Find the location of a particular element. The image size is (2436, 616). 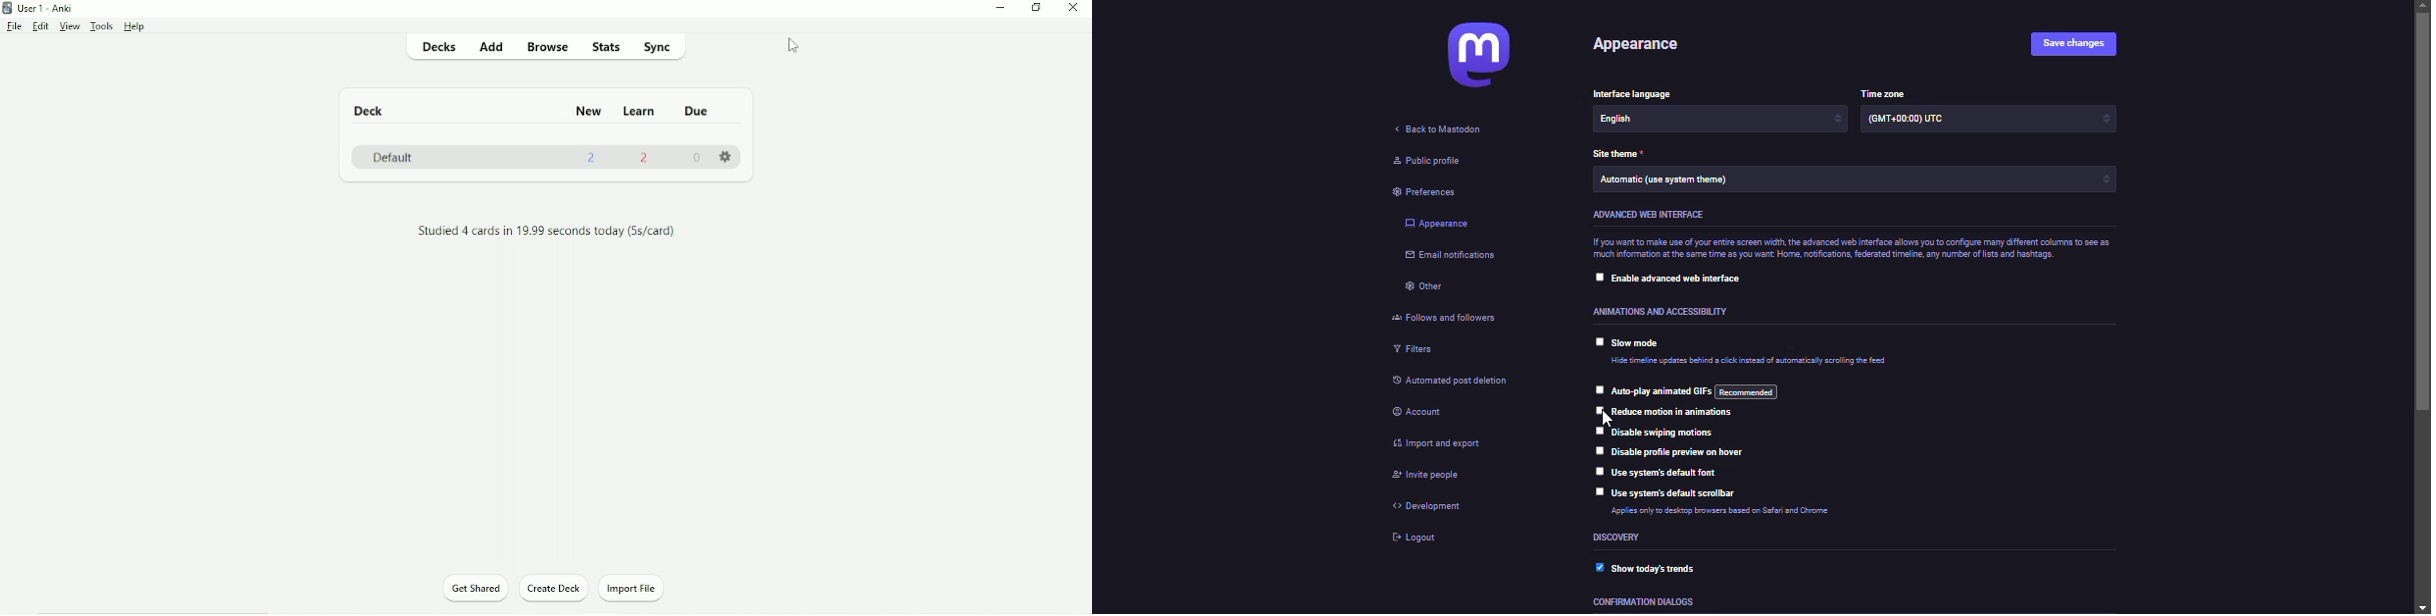

time zone is located at coordinates (1923, 121).